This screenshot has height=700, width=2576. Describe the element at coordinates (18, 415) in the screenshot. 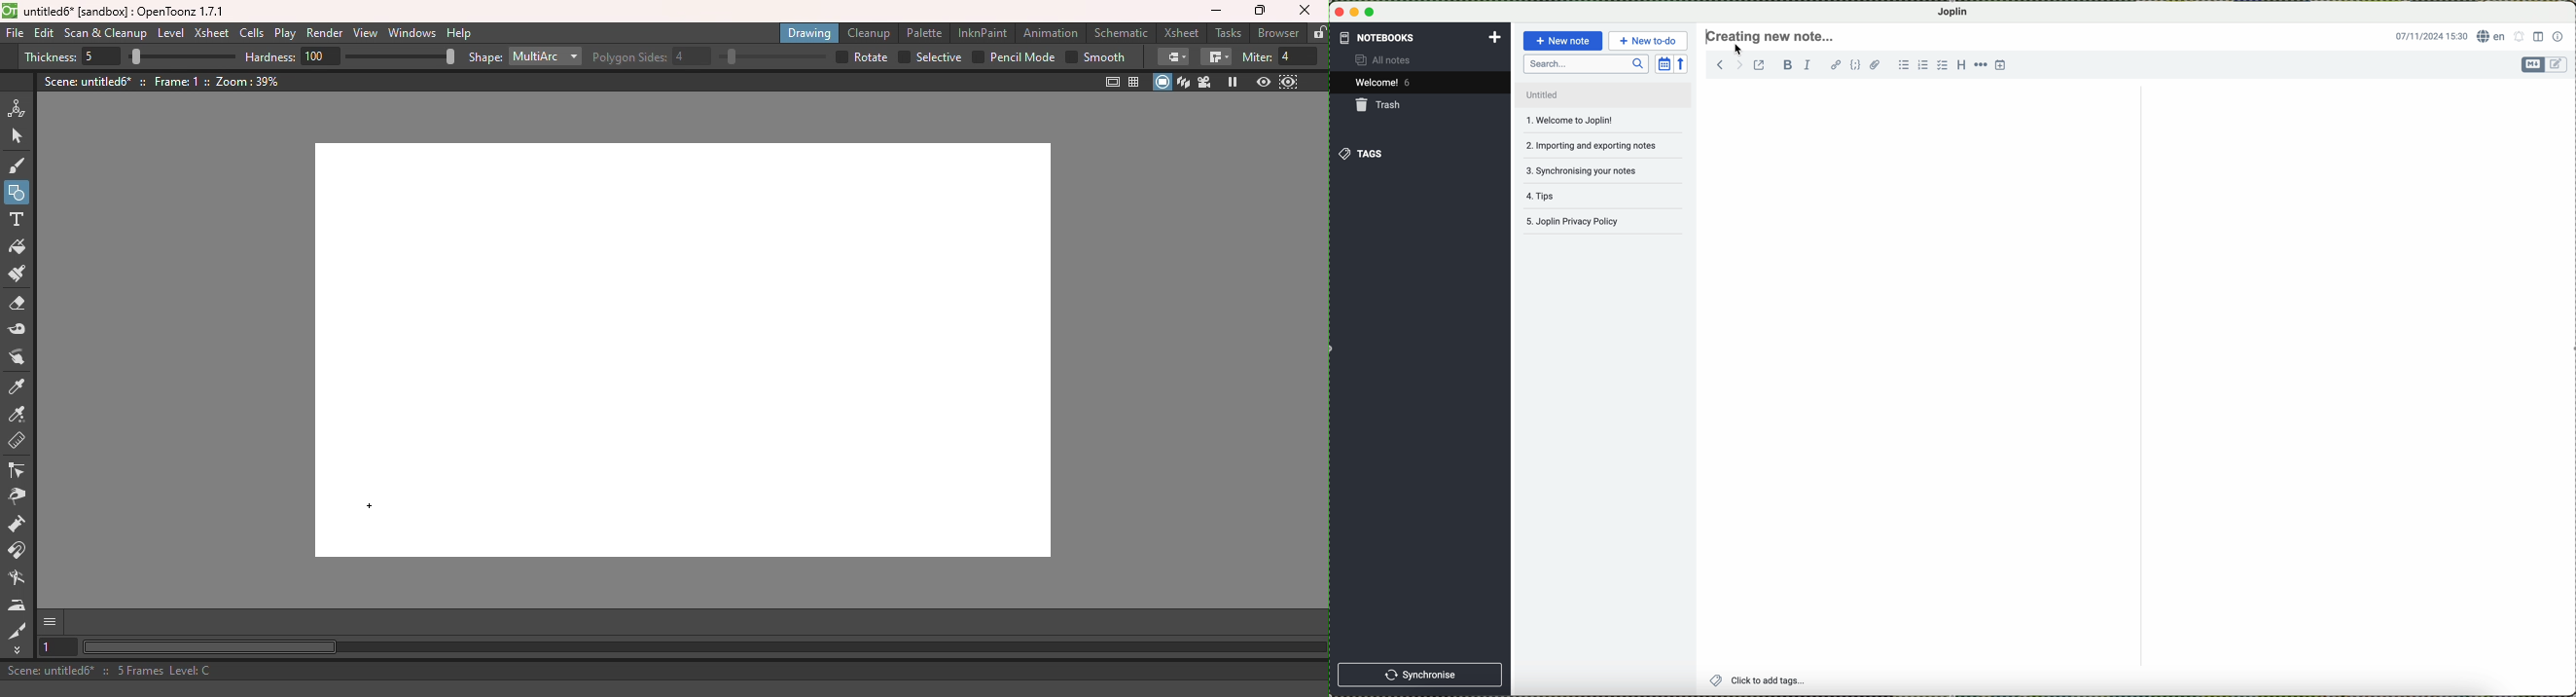

I see `RGB picker tool` at that location.